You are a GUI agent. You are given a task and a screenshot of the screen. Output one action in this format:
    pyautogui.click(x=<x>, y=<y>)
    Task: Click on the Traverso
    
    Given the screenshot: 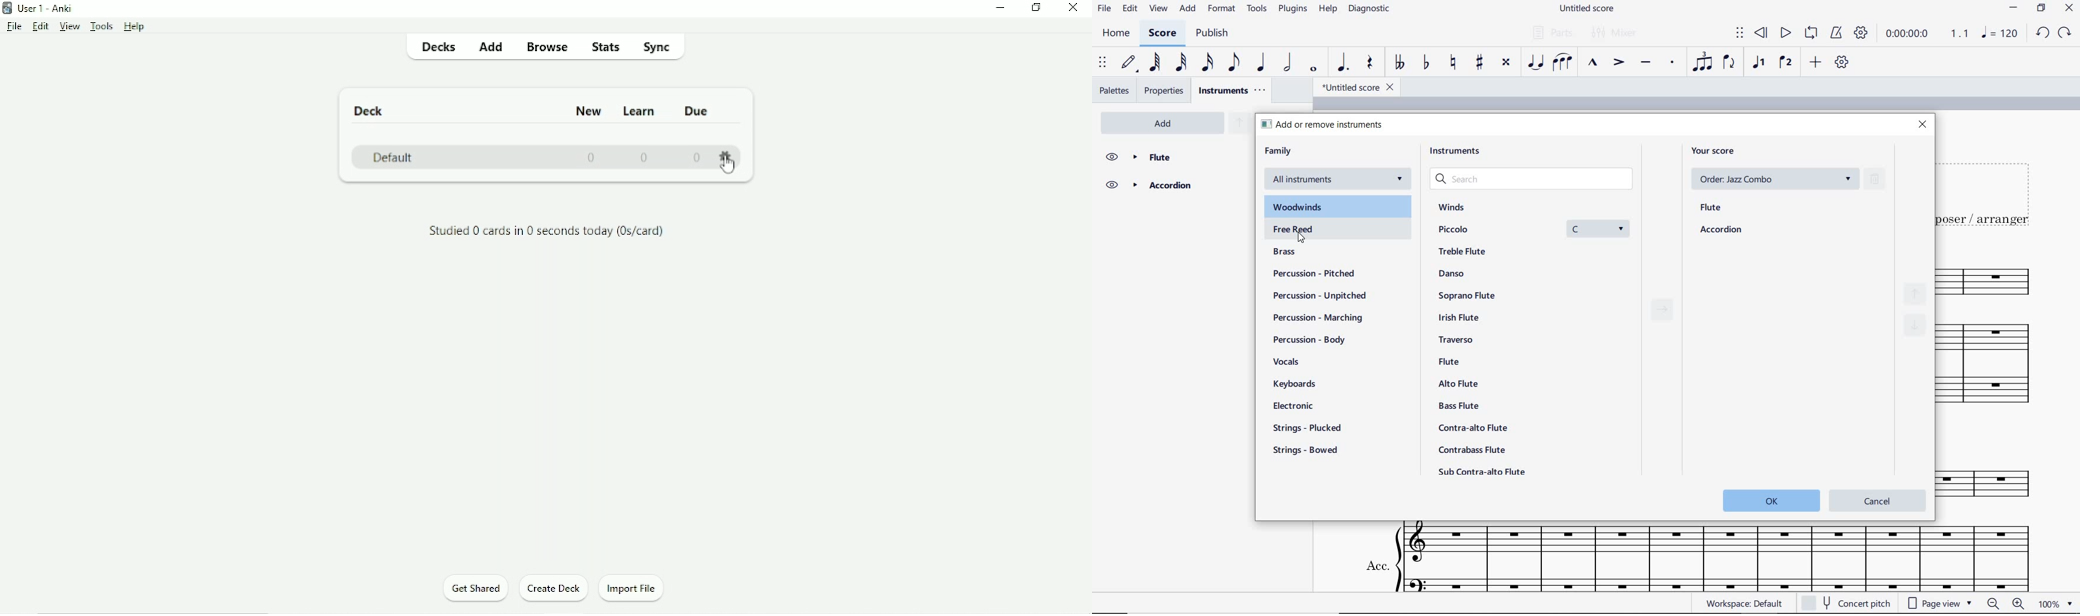 What is the action you would take?
    pyautogui.click(x=1458, y=339)
    